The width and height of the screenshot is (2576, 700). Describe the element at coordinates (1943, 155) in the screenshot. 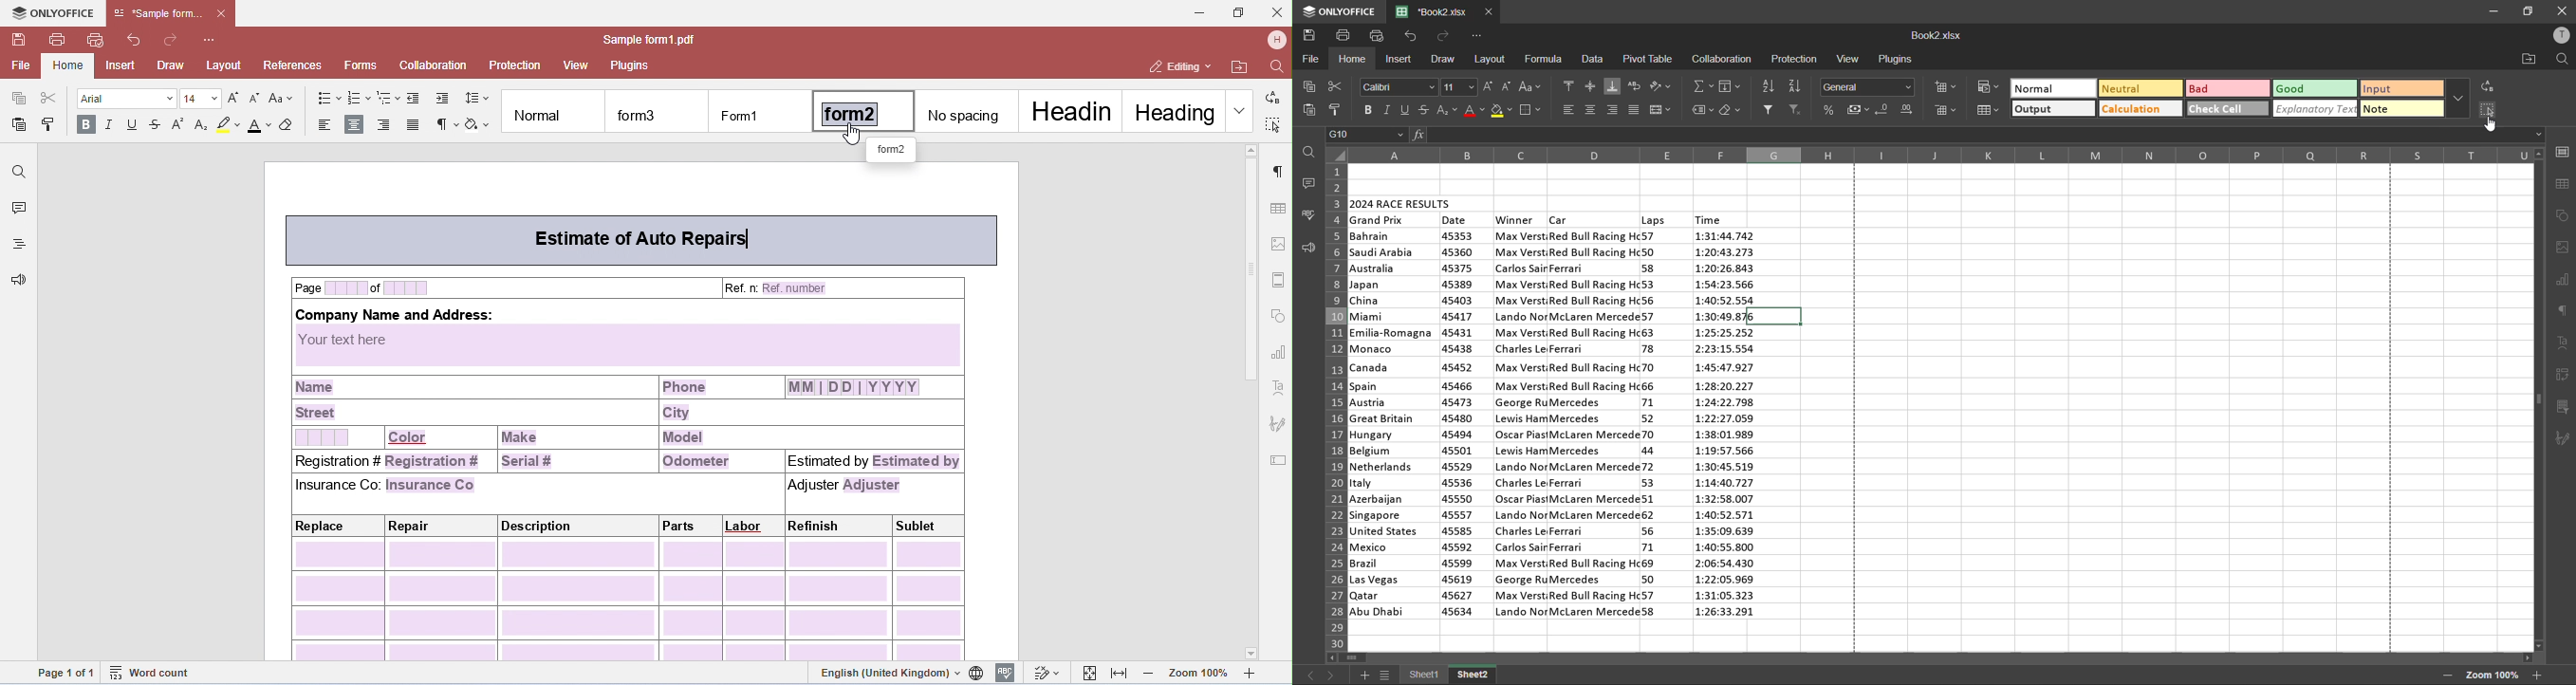

I see `column names` at that location.